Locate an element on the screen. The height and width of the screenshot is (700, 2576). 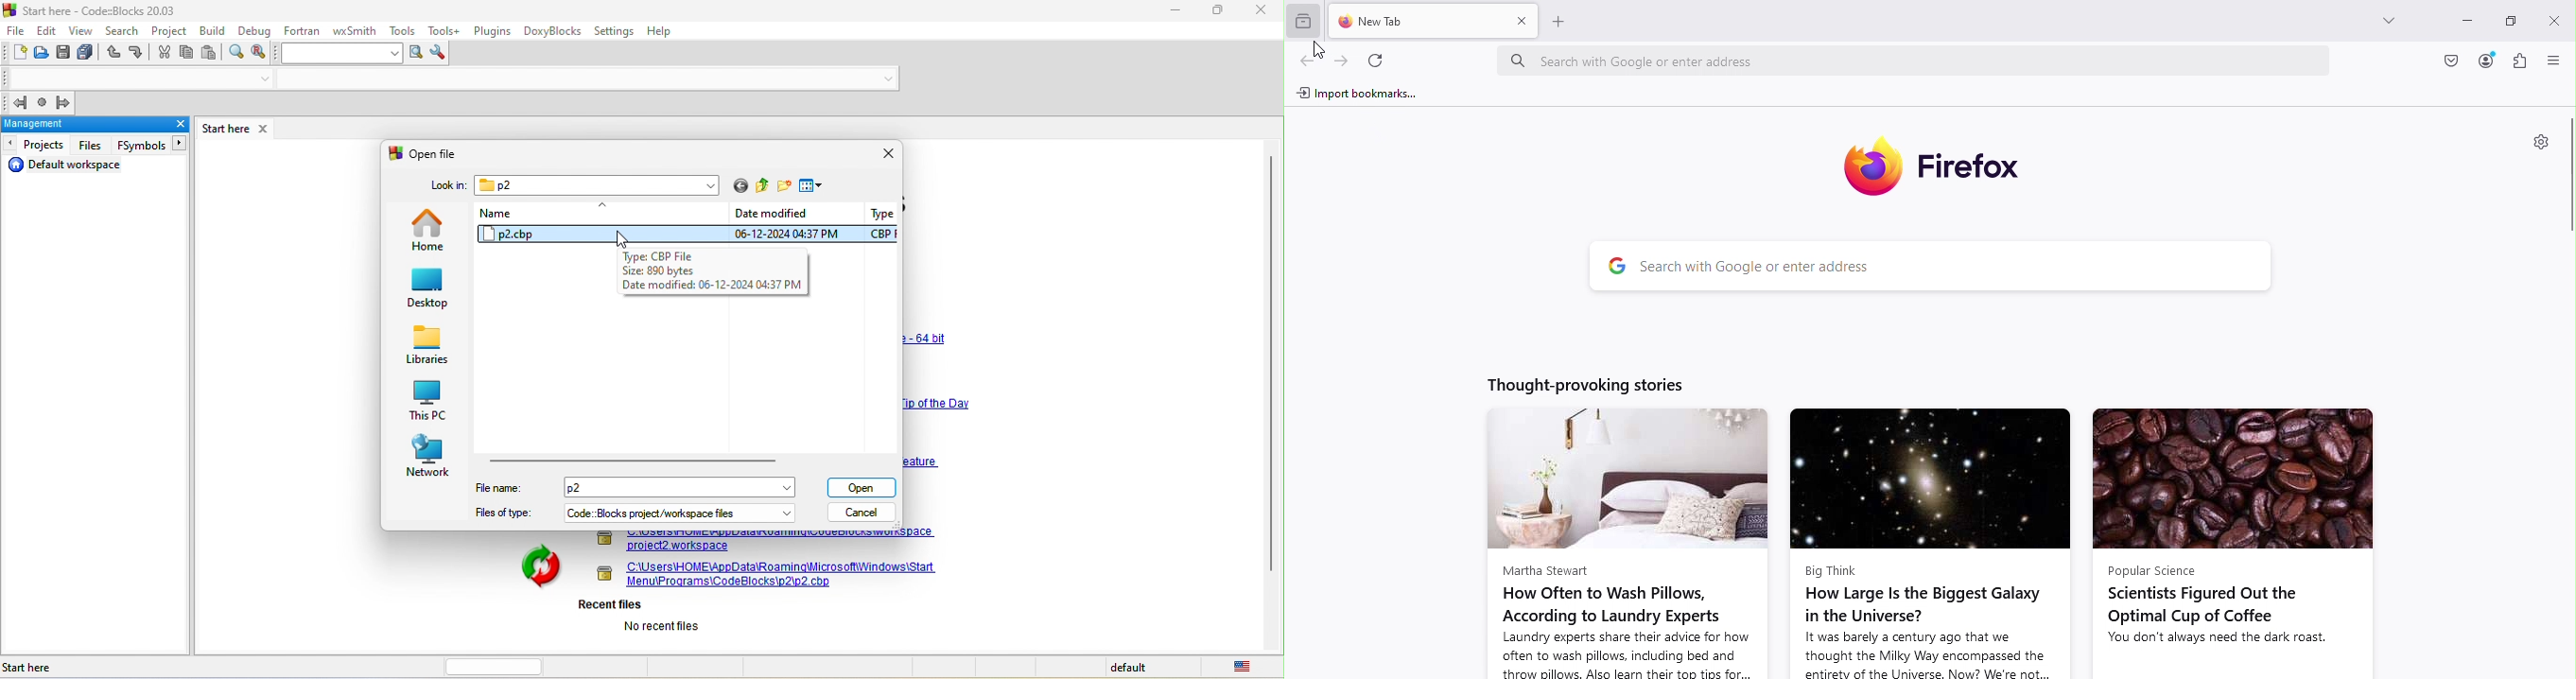
View recent browsing across windows and devices is located at coordinates (1303, 20).